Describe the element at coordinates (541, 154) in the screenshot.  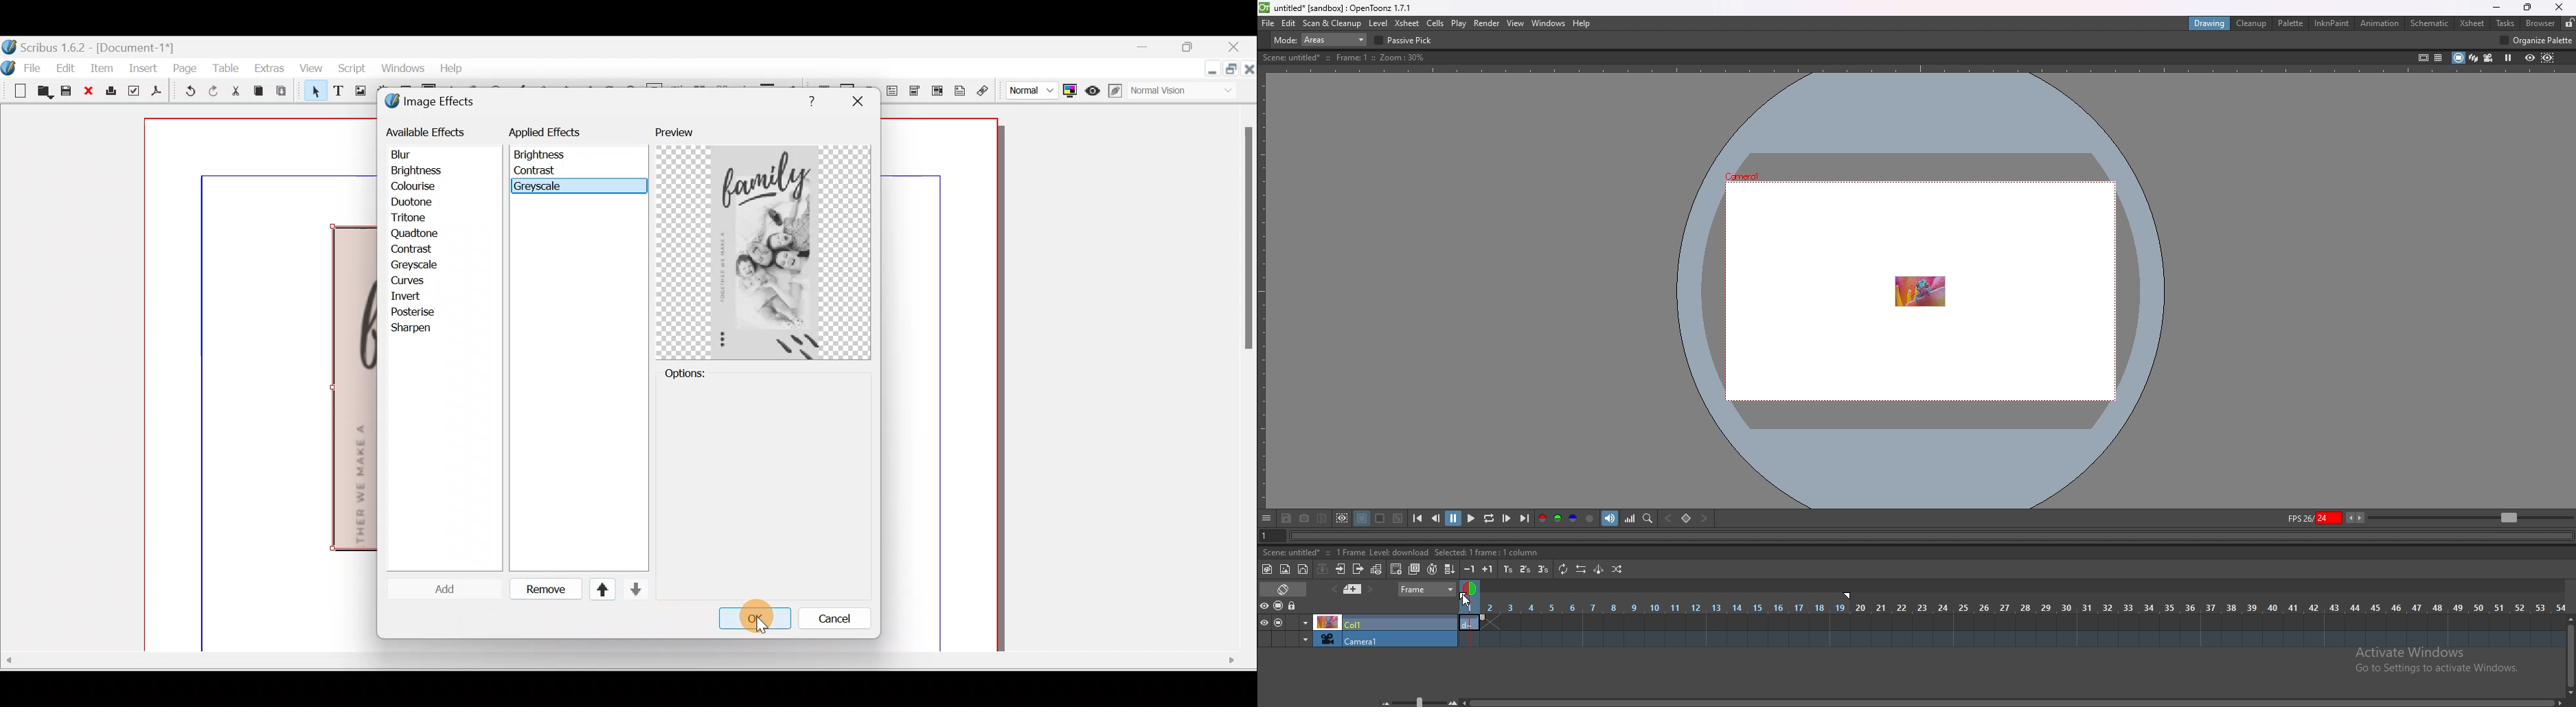
I see `Brightness` at that location.